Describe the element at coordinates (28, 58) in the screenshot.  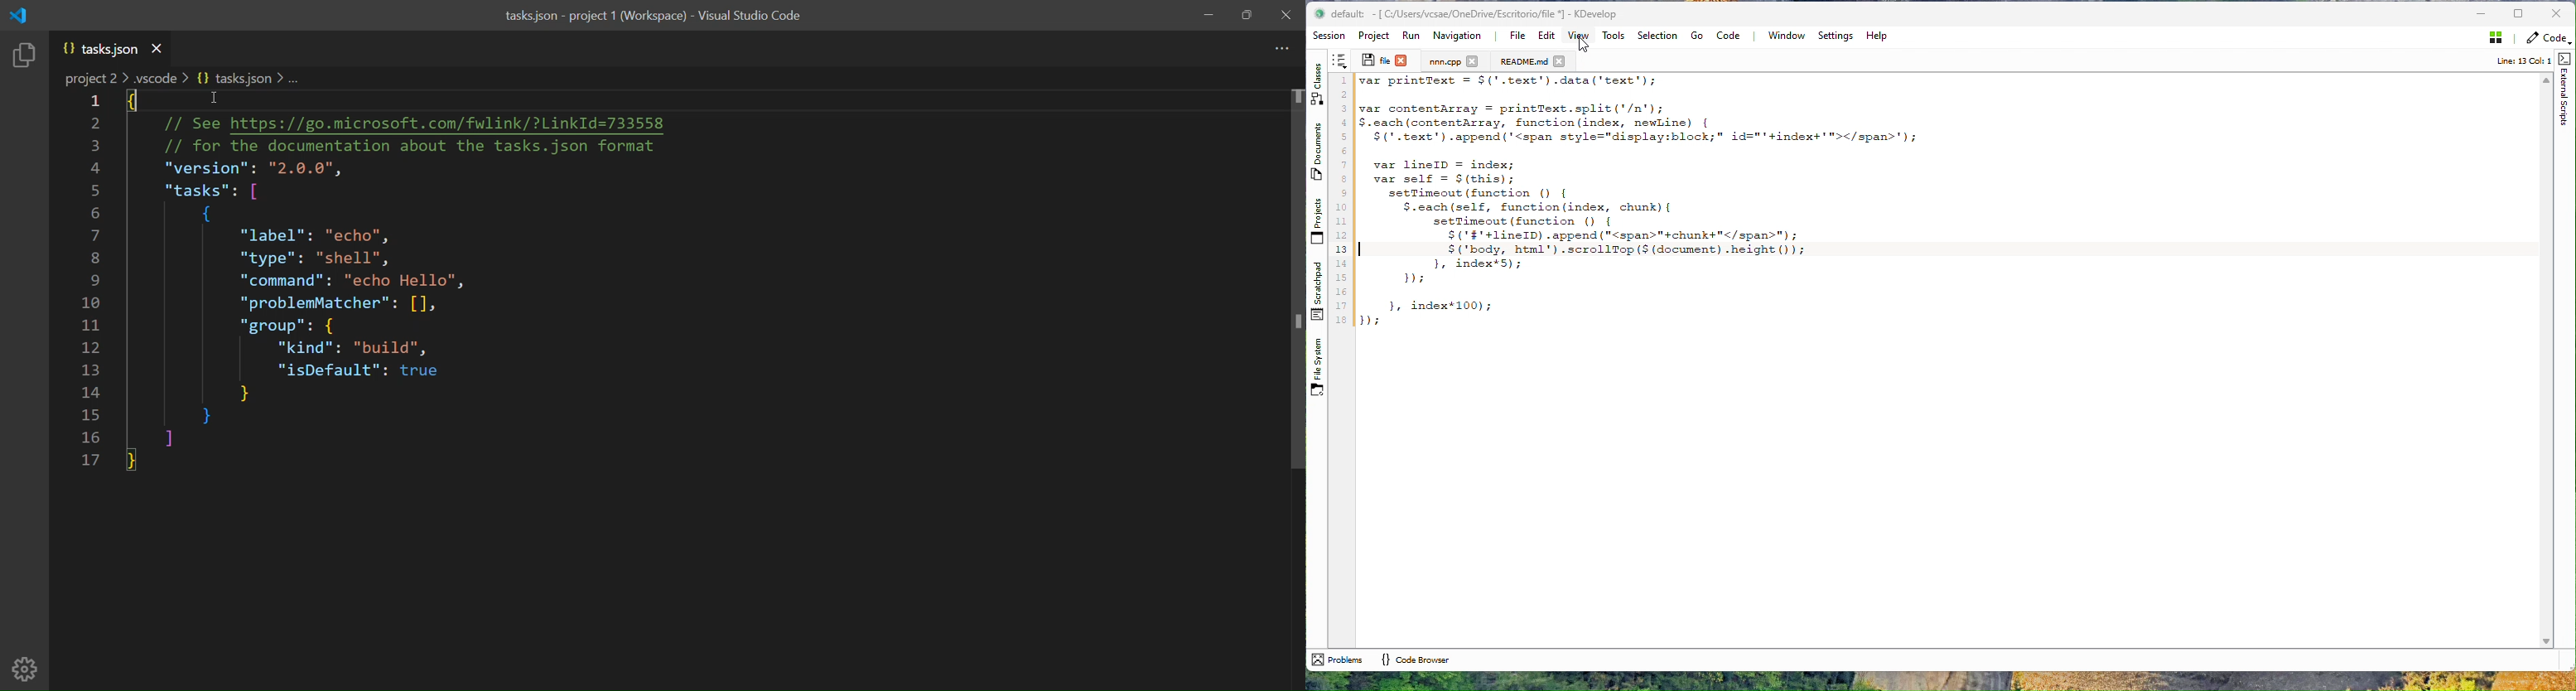
I see `explorer` at that location.